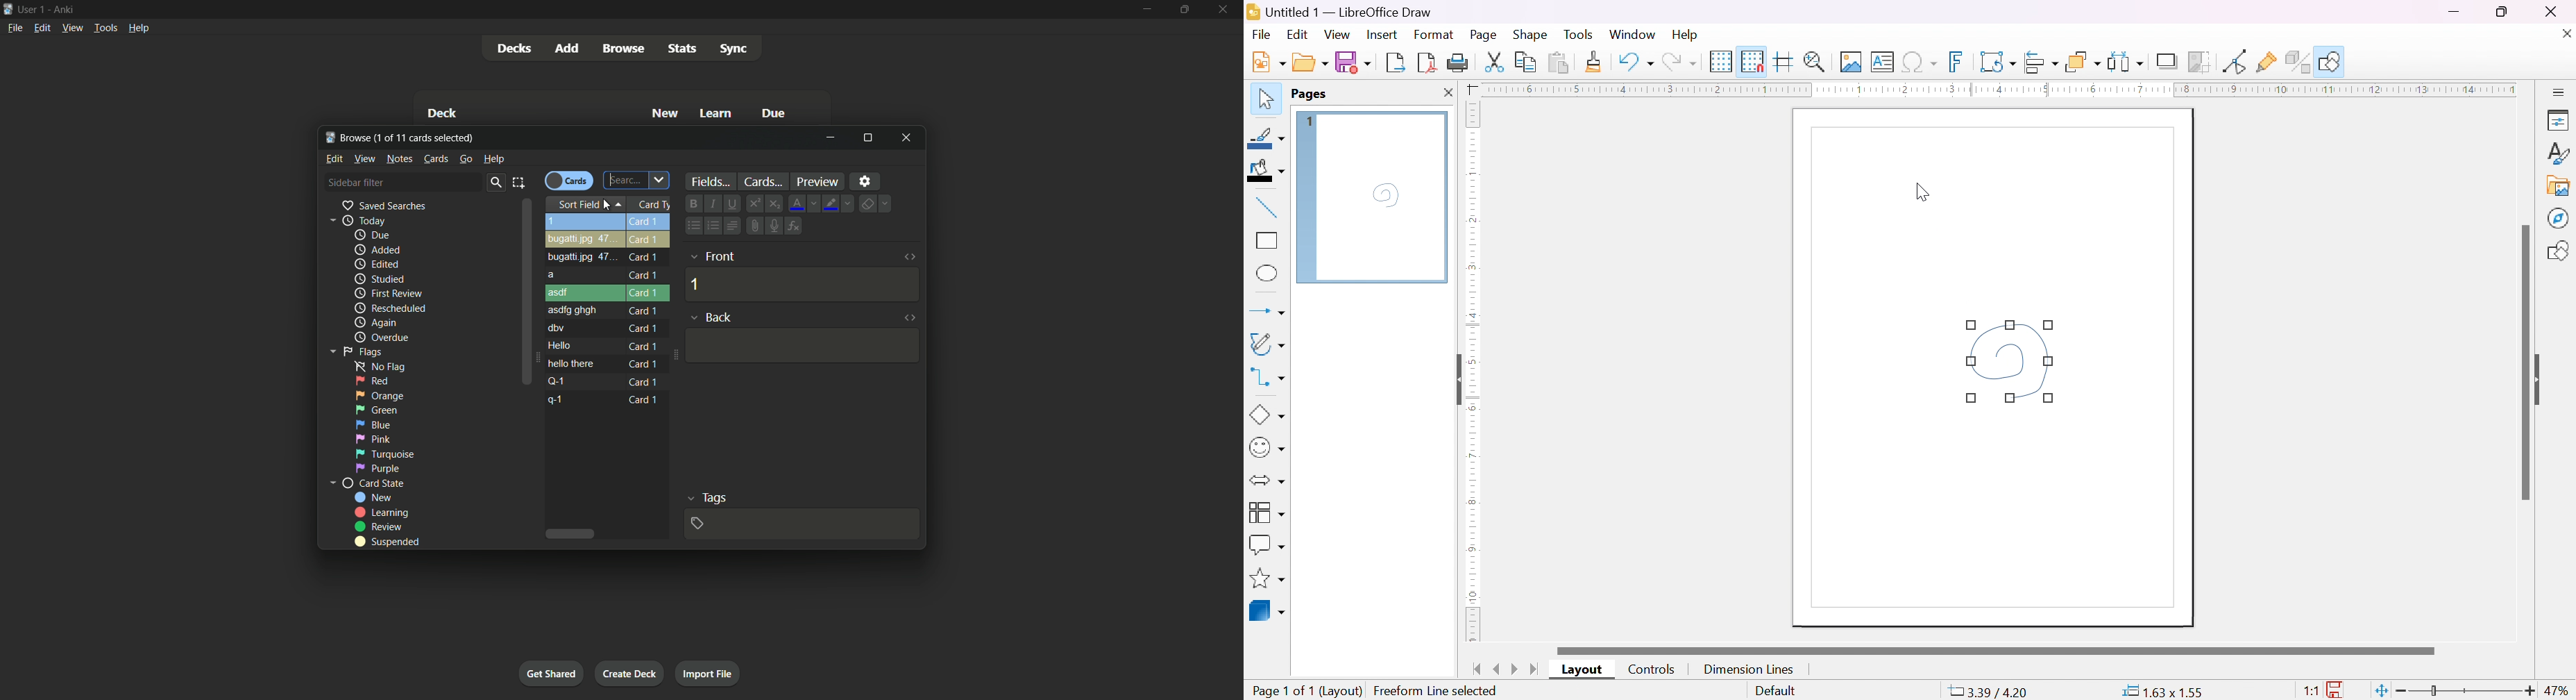 This screenshot has width=2576, height=700. What do you see at coordinates (2559, 252) in the screenshot?
I see `shapes` at bounding box center [2559, 252].